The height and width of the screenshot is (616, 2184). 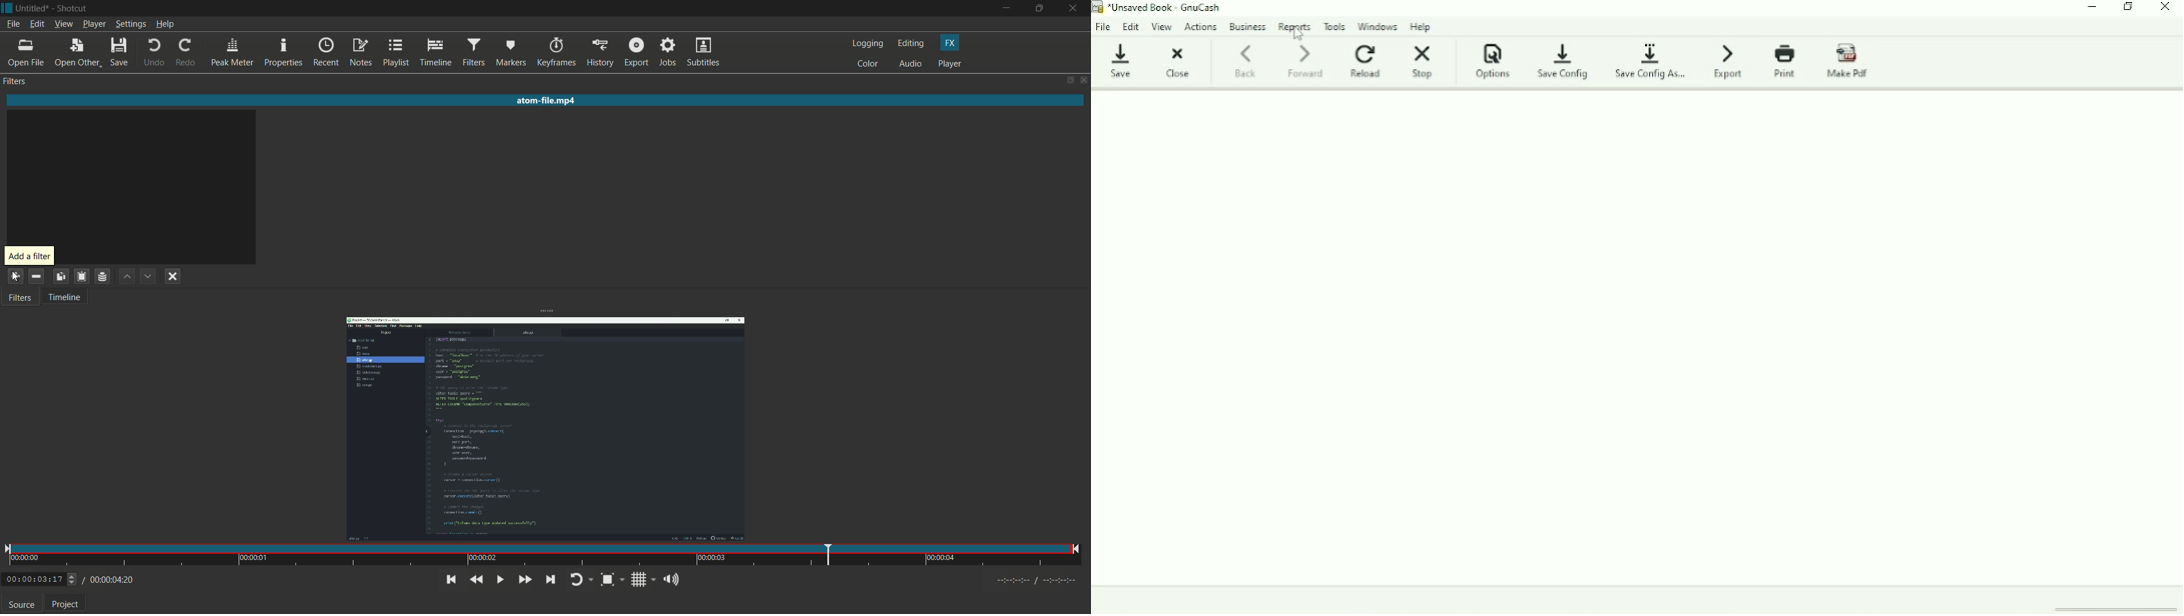 What do you see at coordinates (2129, 7) in the screenshot?
I see `Restore down` at bounding box center [2129, 7].